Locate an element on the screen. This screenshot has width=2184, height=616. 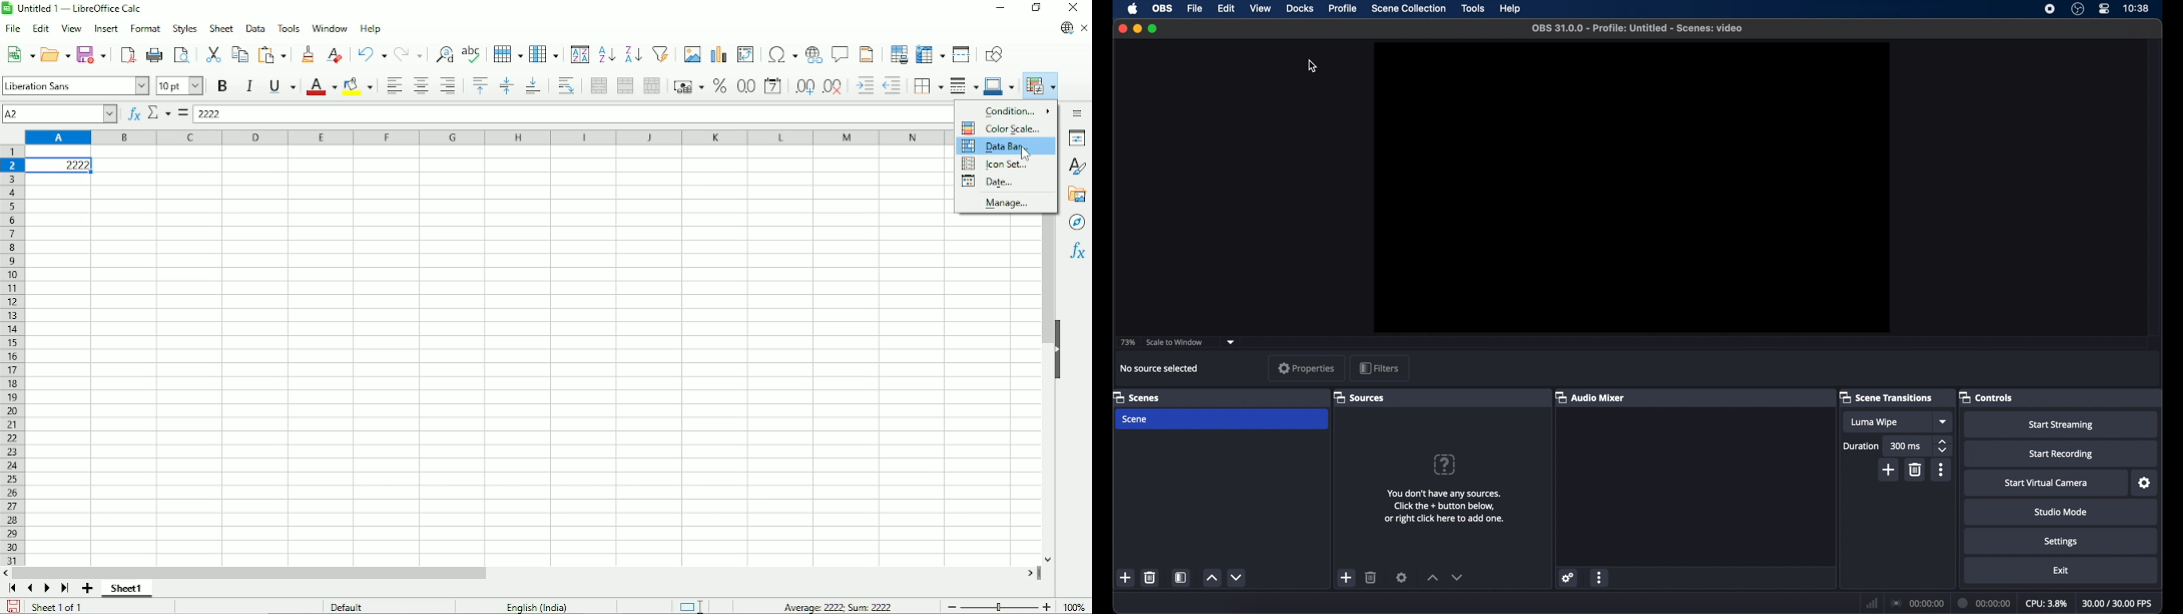
studio mode is located at coordinates (2061, 512).